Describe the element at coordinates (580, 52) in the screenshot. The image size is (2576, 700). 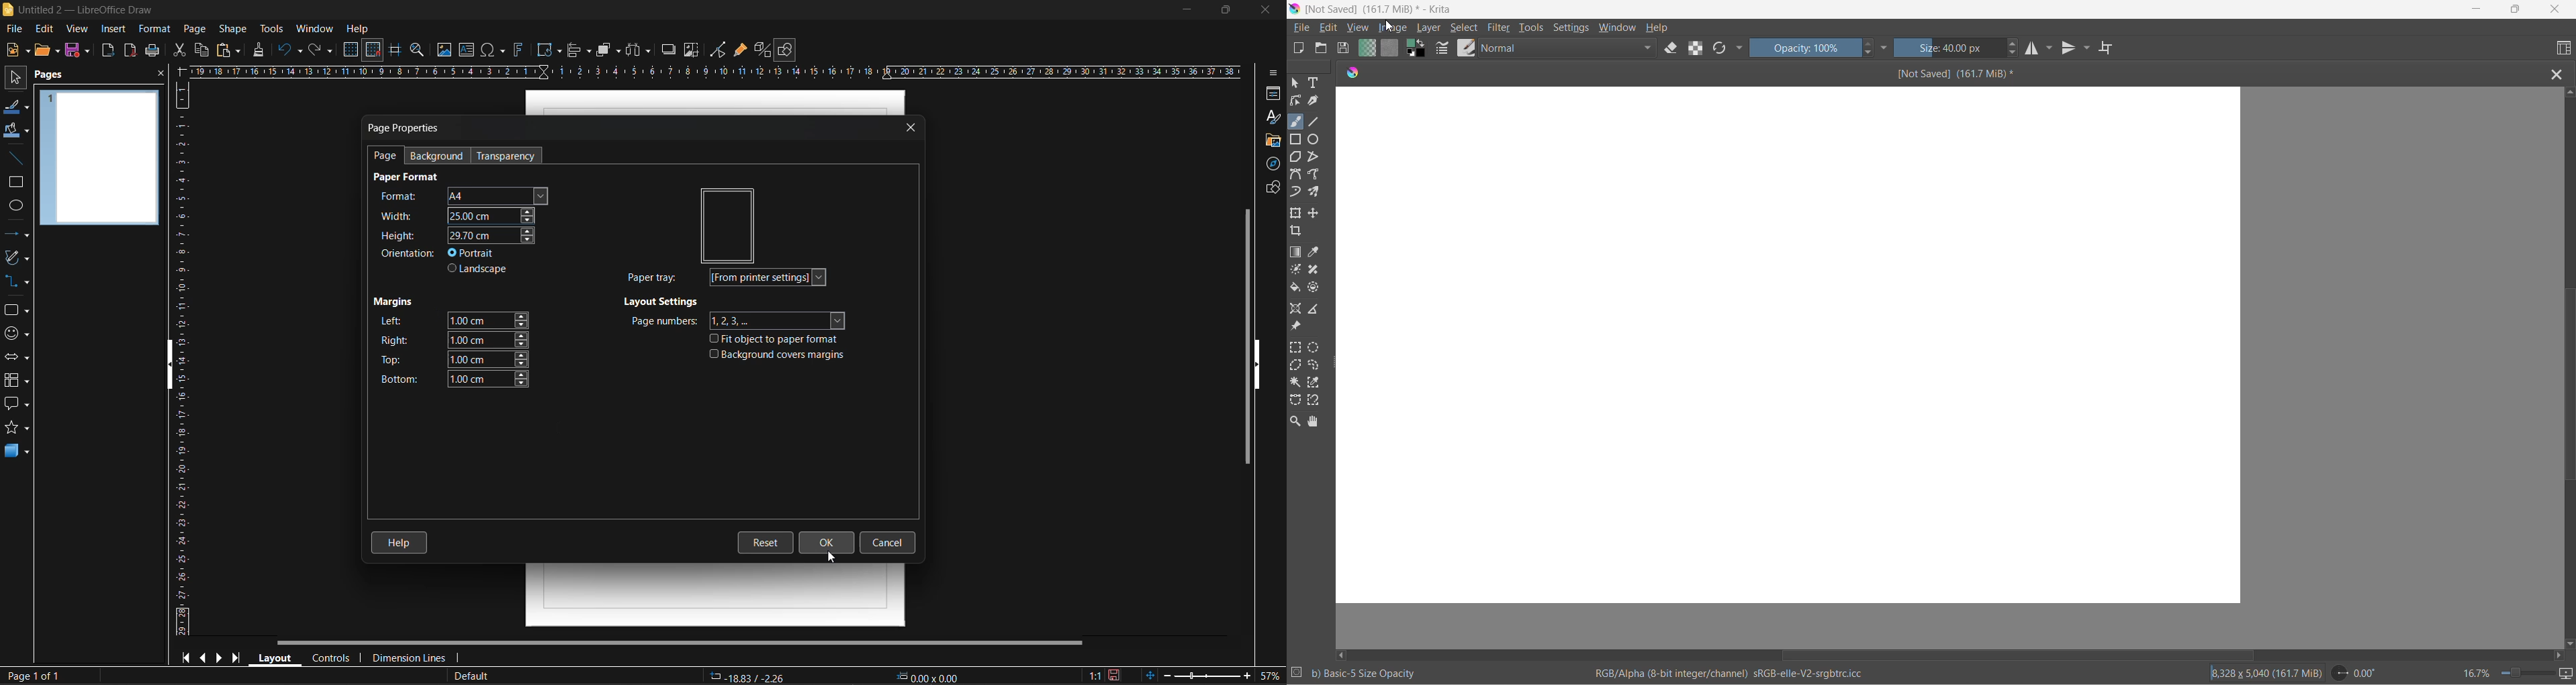
I see `align objects` at that location.